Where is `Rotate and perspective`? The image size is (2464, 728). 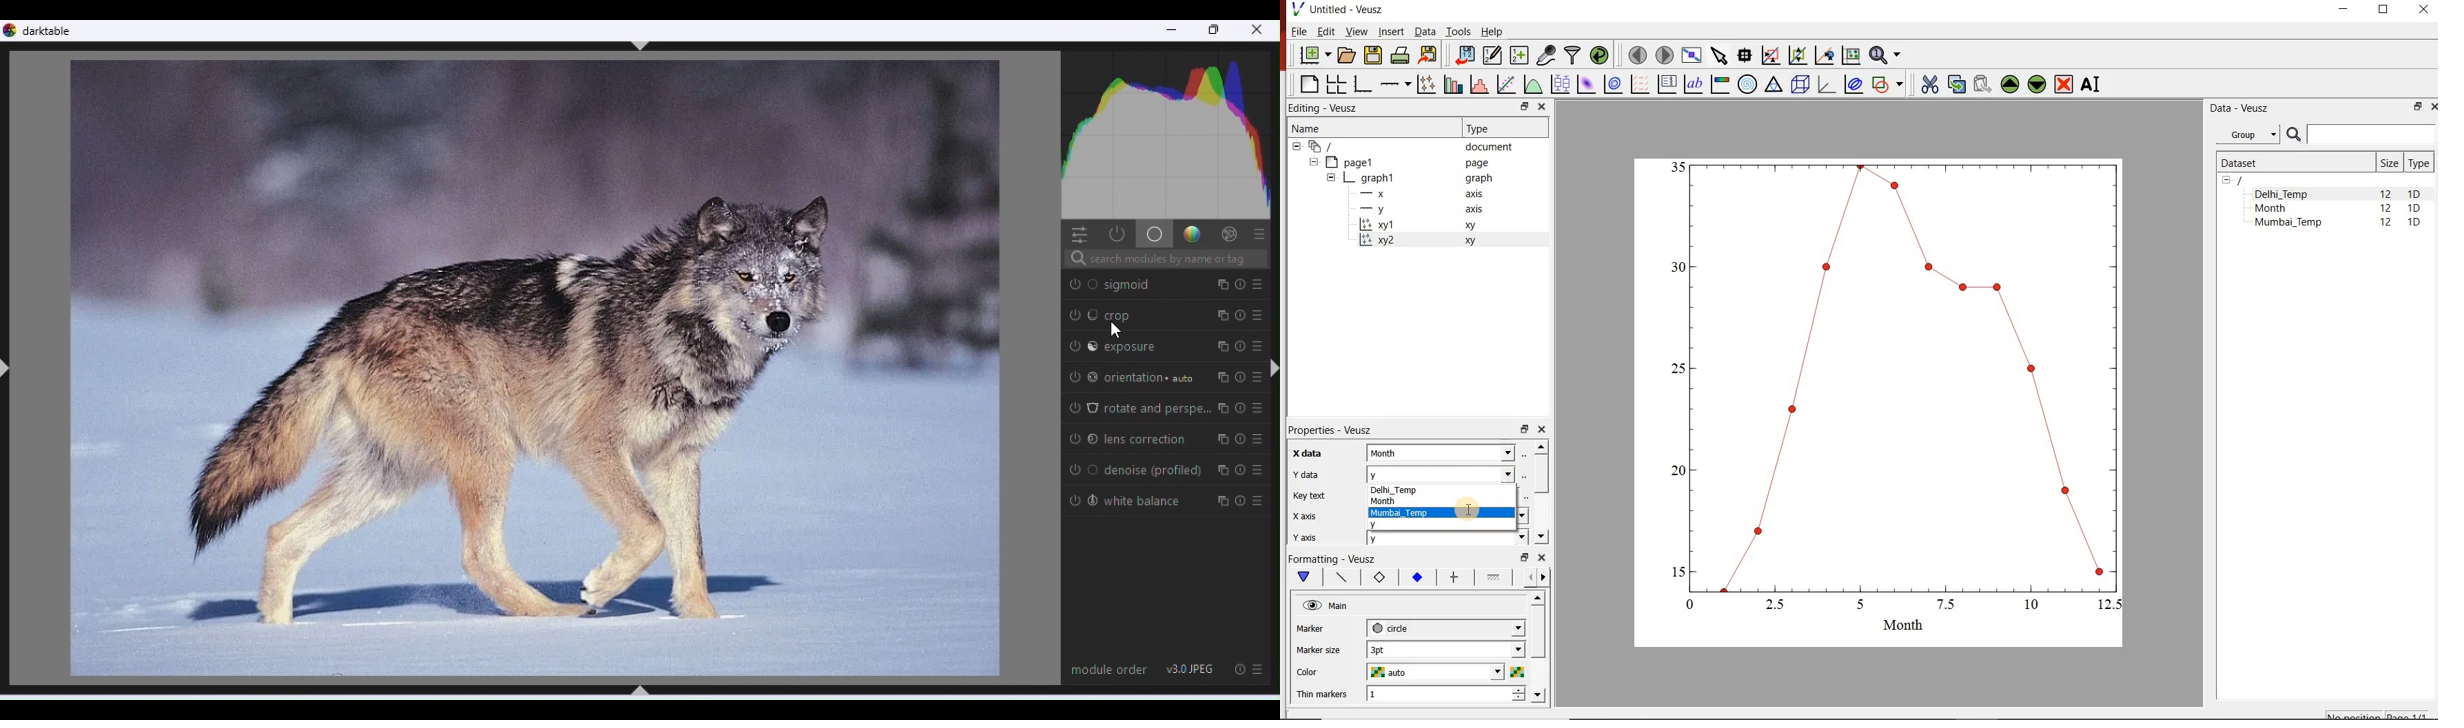
Rotate and perspective is located at coordinates (1166, 408).